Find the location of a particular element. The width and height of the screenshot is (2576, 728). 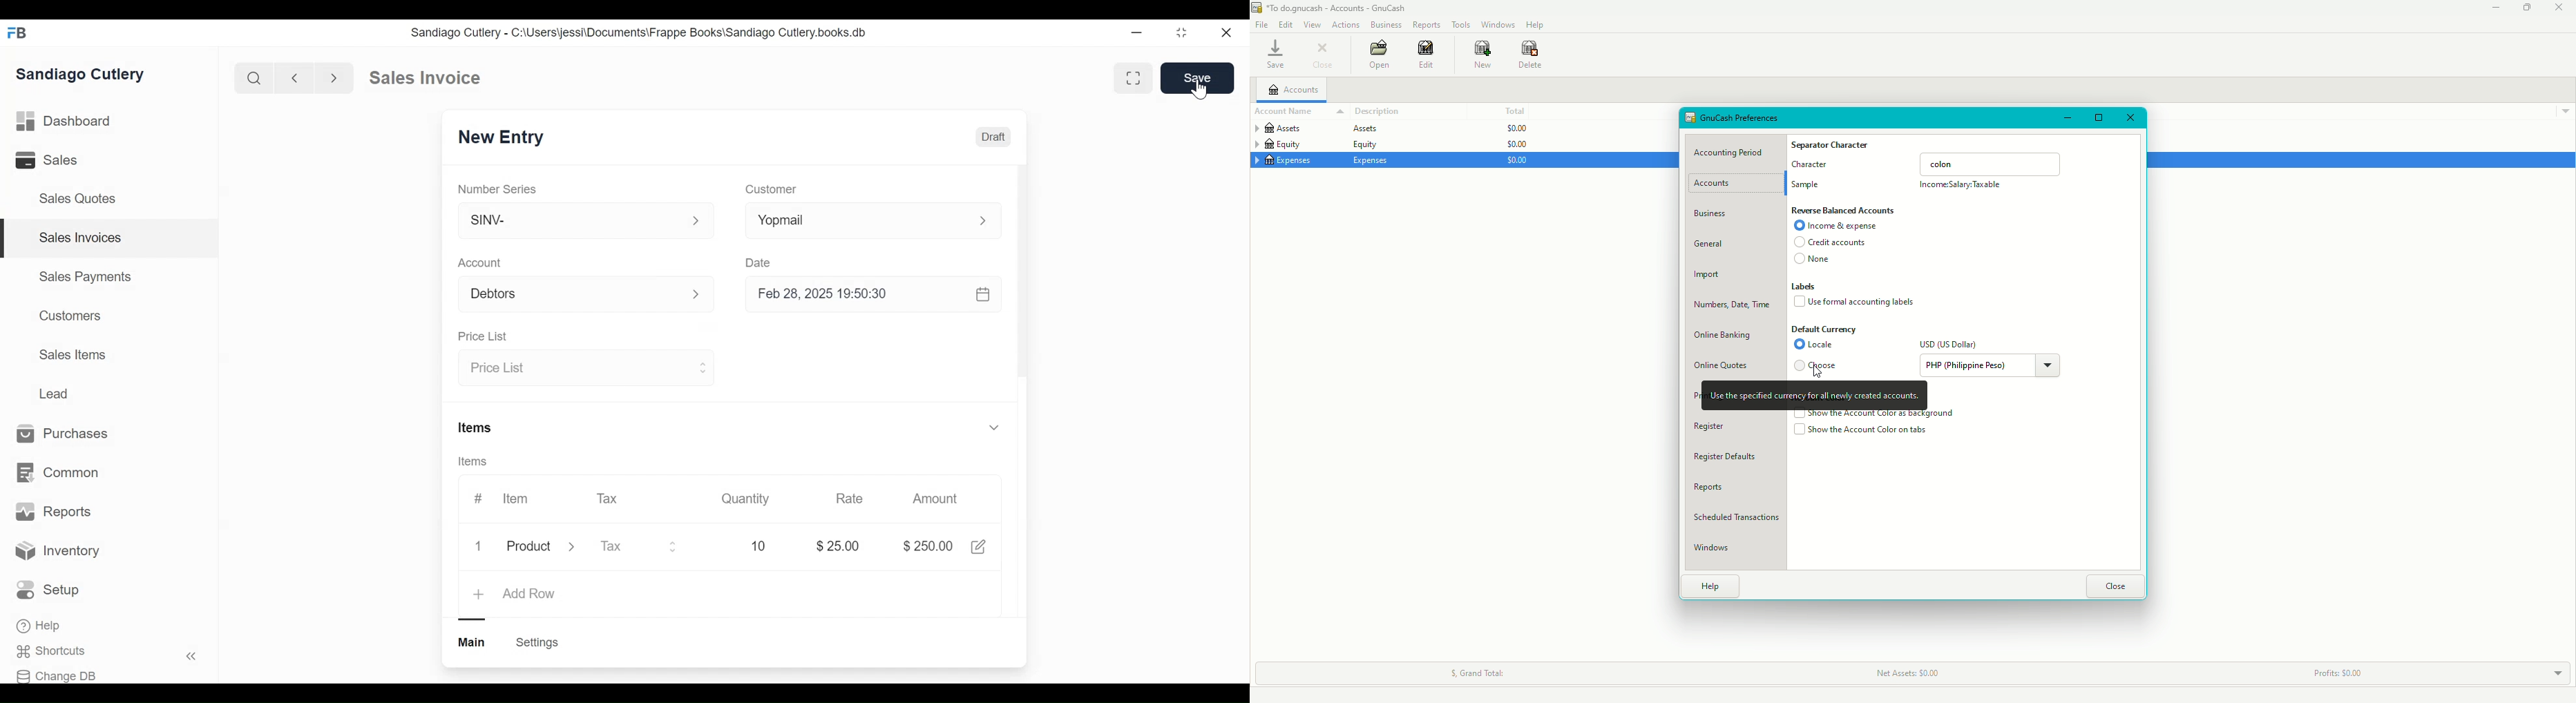

Rate is located at coordinates (850, 499).